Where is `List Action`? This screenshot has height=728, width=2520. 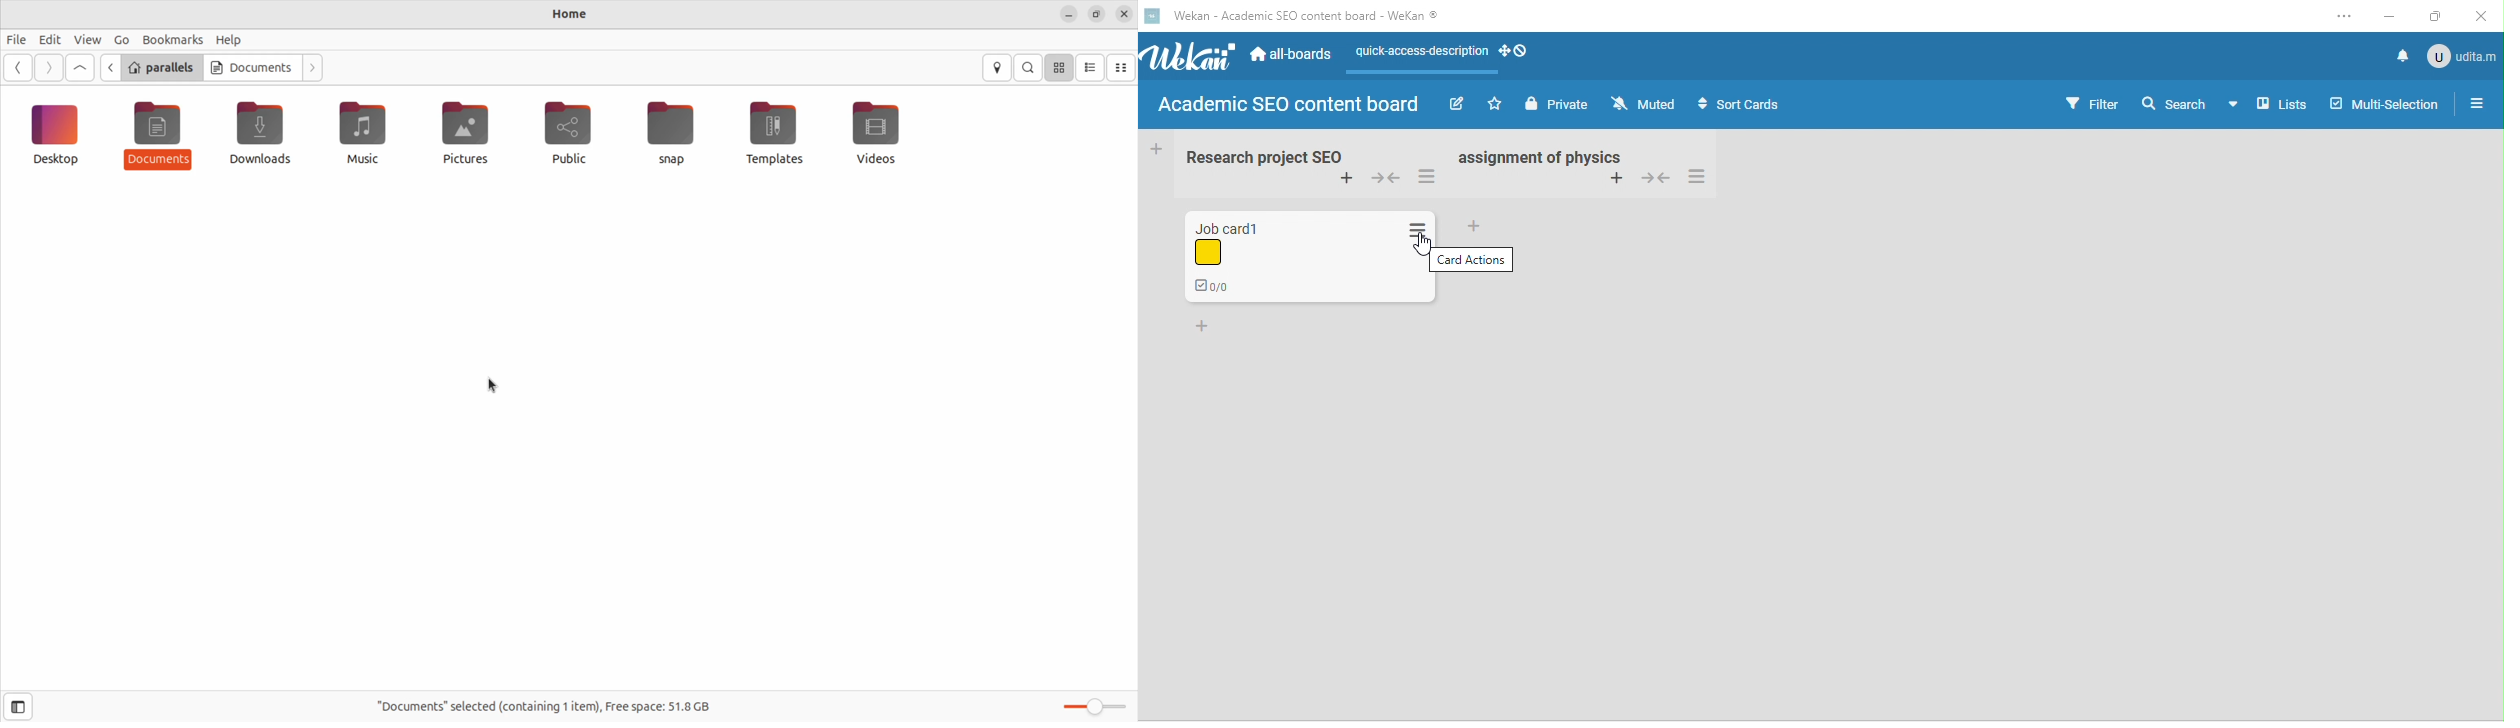
List Action is located at coordinates (1419, 221).